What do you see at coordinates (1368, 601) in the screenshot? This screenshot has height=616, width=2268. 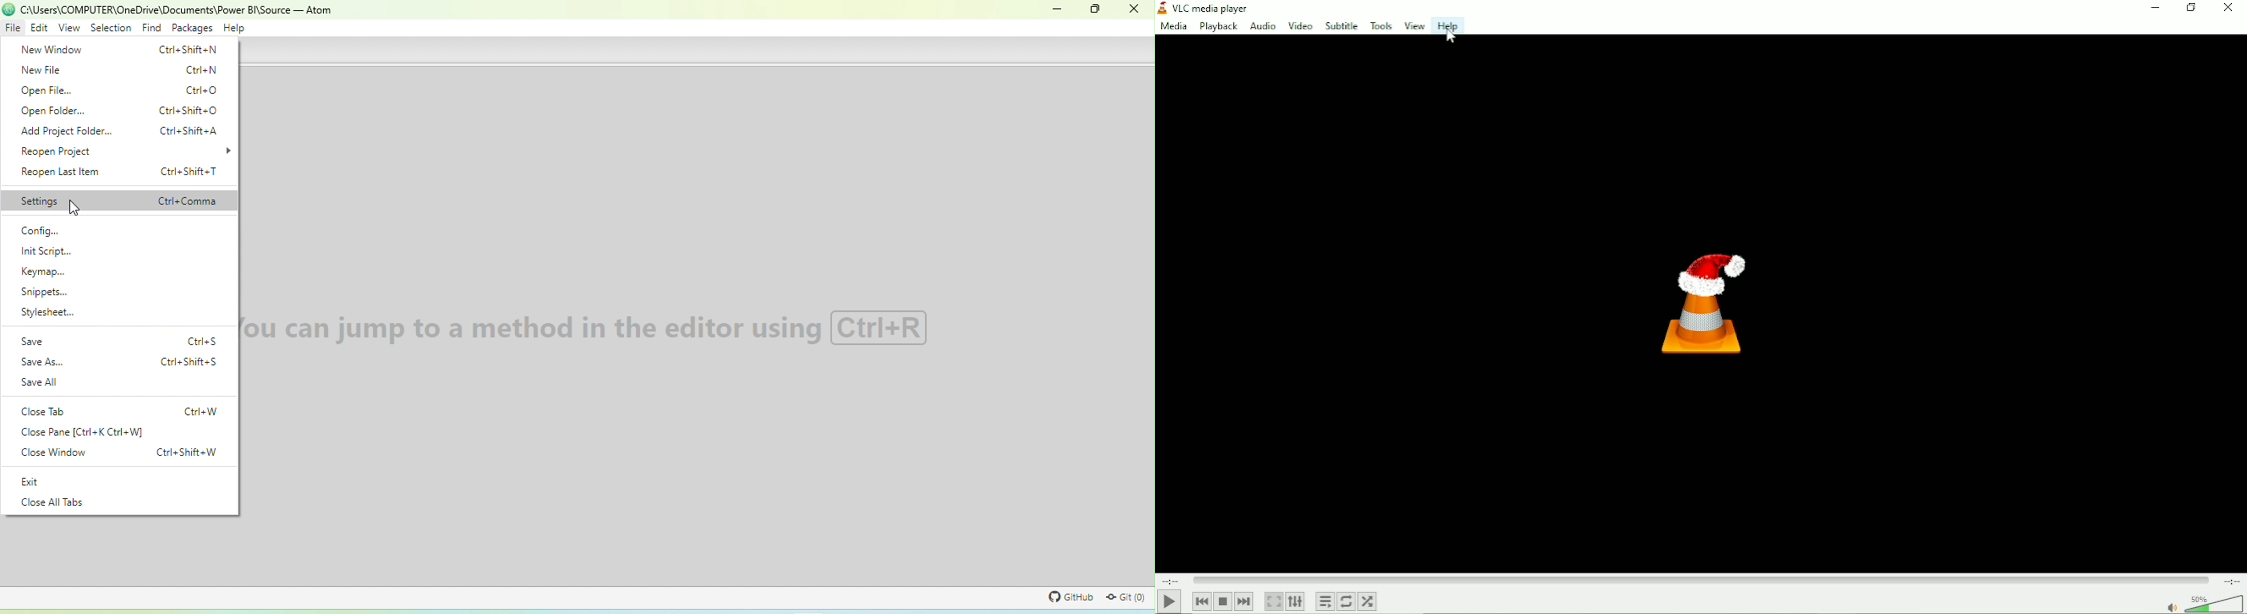 I see `Random` at bounding box center [1368, 601].